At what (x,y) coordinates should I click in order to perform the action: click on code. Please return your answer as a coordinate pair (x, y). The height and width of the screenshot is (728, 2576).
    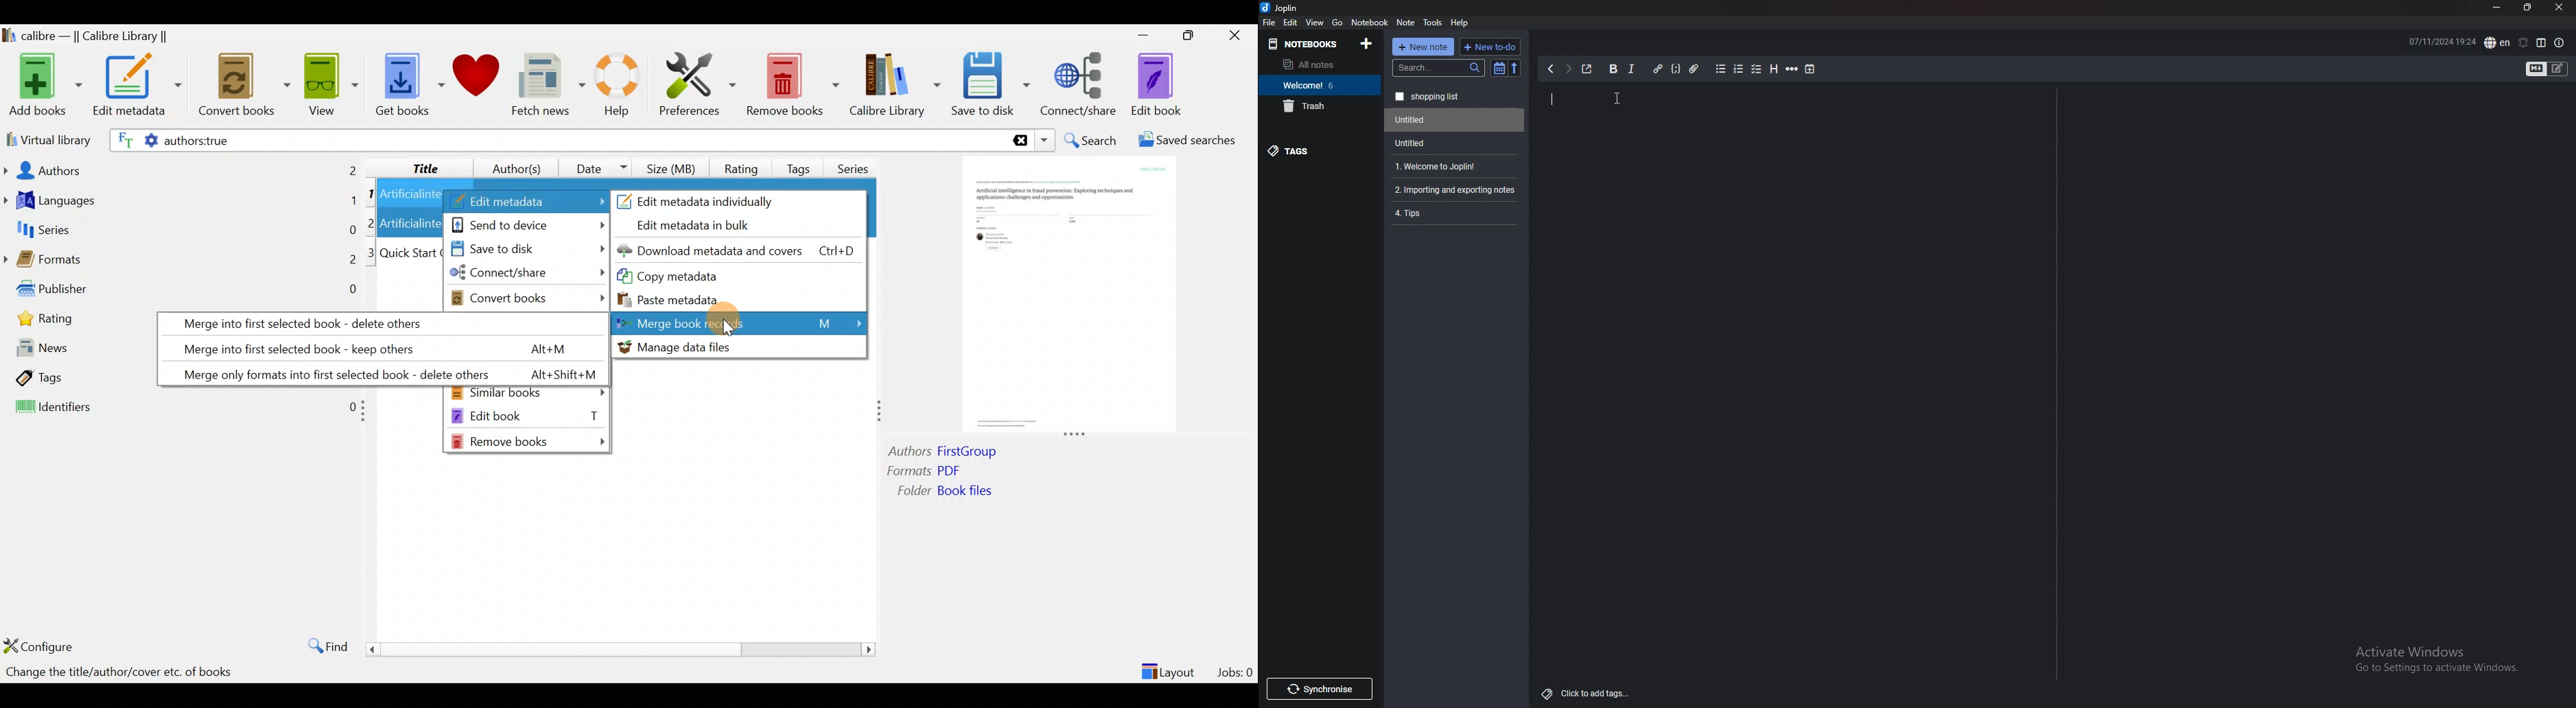
    Looking at the image, I should click on (1675, 69).